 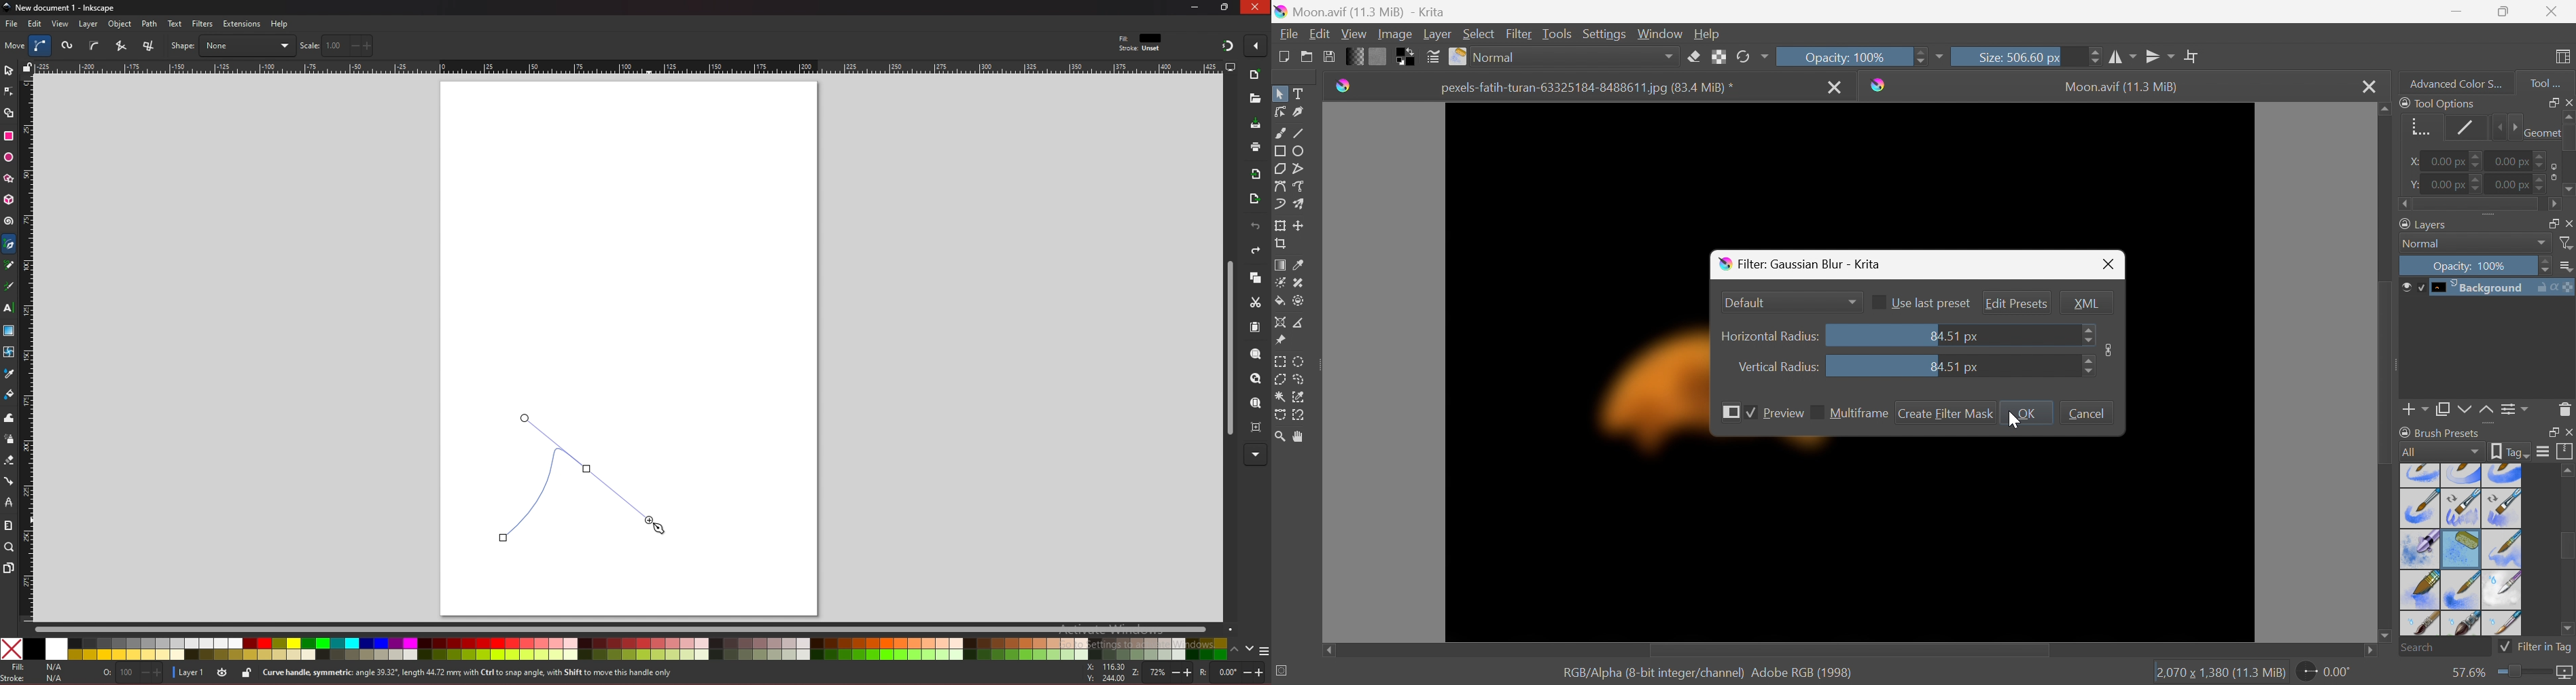 I want to click on Choose workspace, so click(x=2565, y=58).